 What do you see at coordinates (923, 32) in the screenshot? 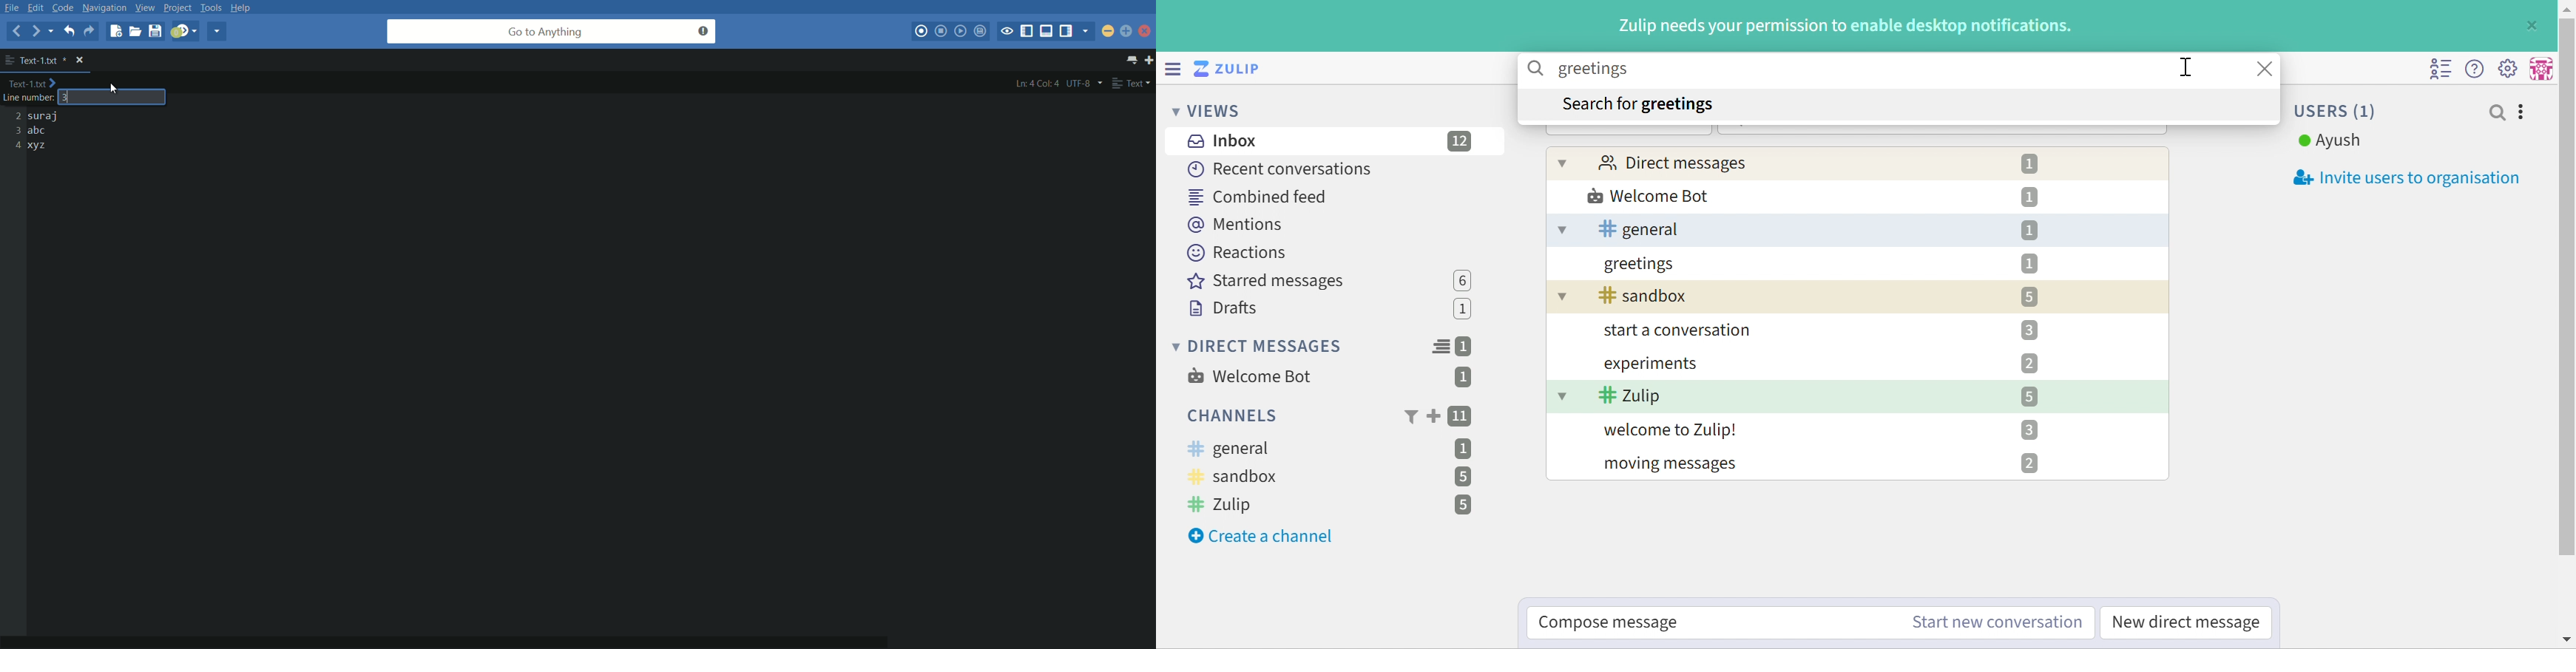
I see `start macro` at bounding box center [923, 32].